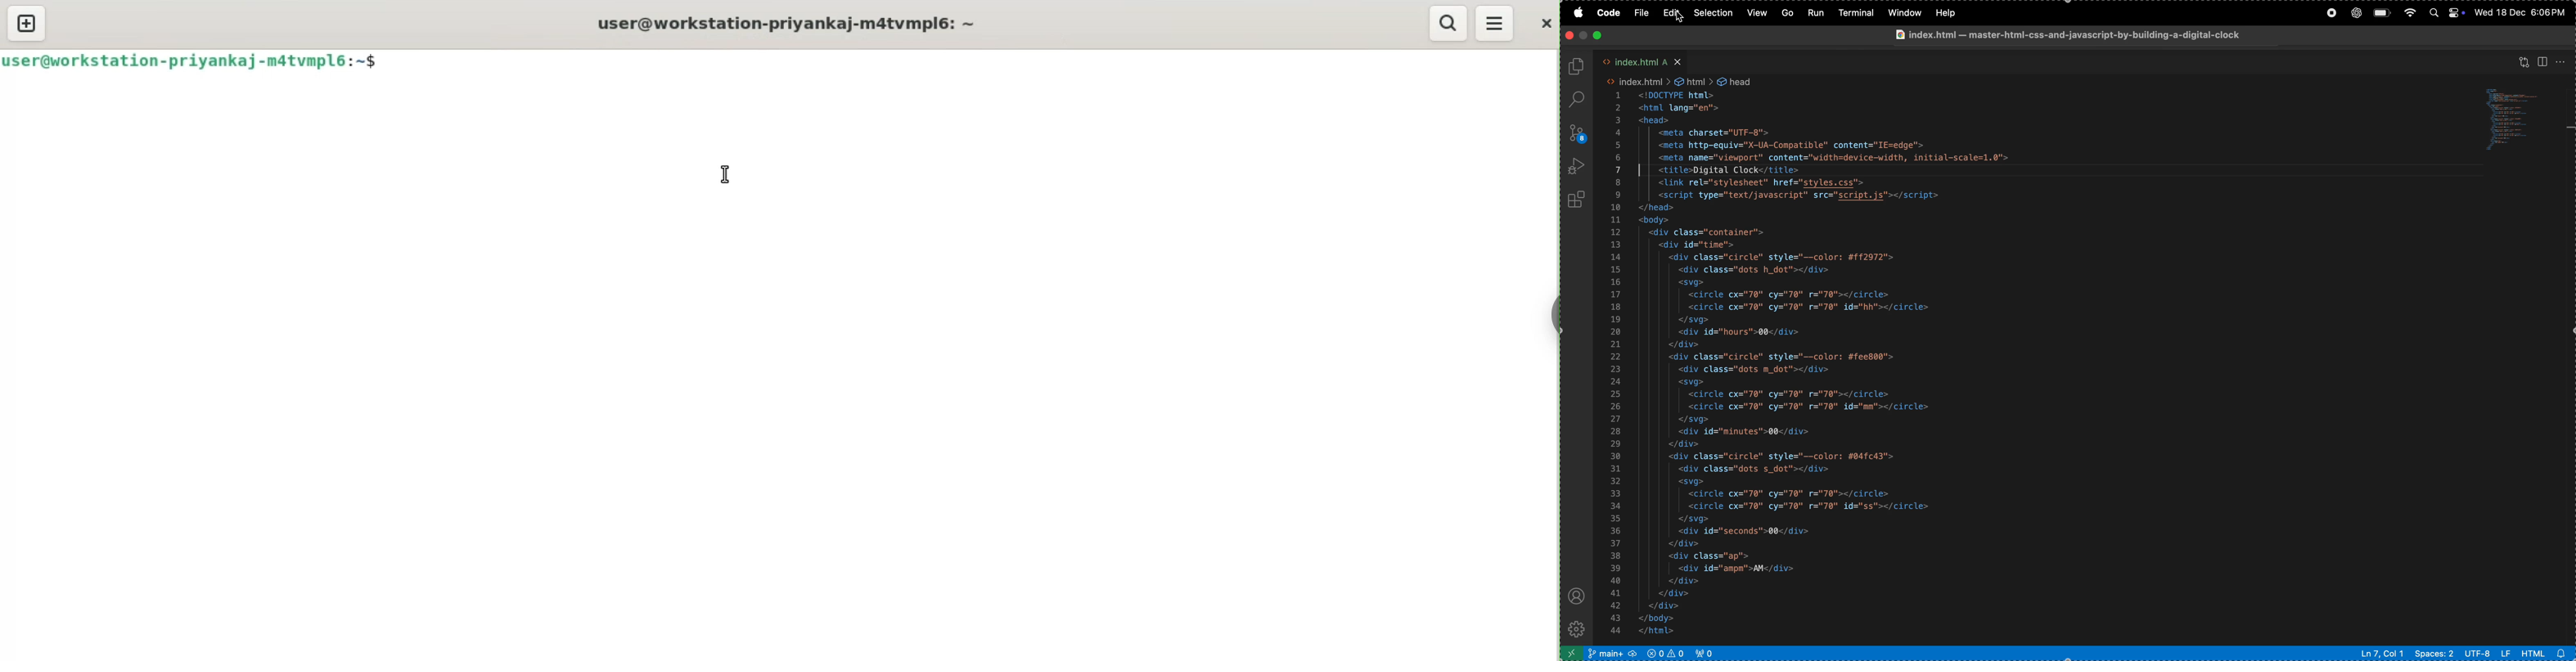 The height and width of the screenshot is (672, 2576). Describe the element at coordinates (1616, 365) in the screenshot. I see `Line Number` at that location.